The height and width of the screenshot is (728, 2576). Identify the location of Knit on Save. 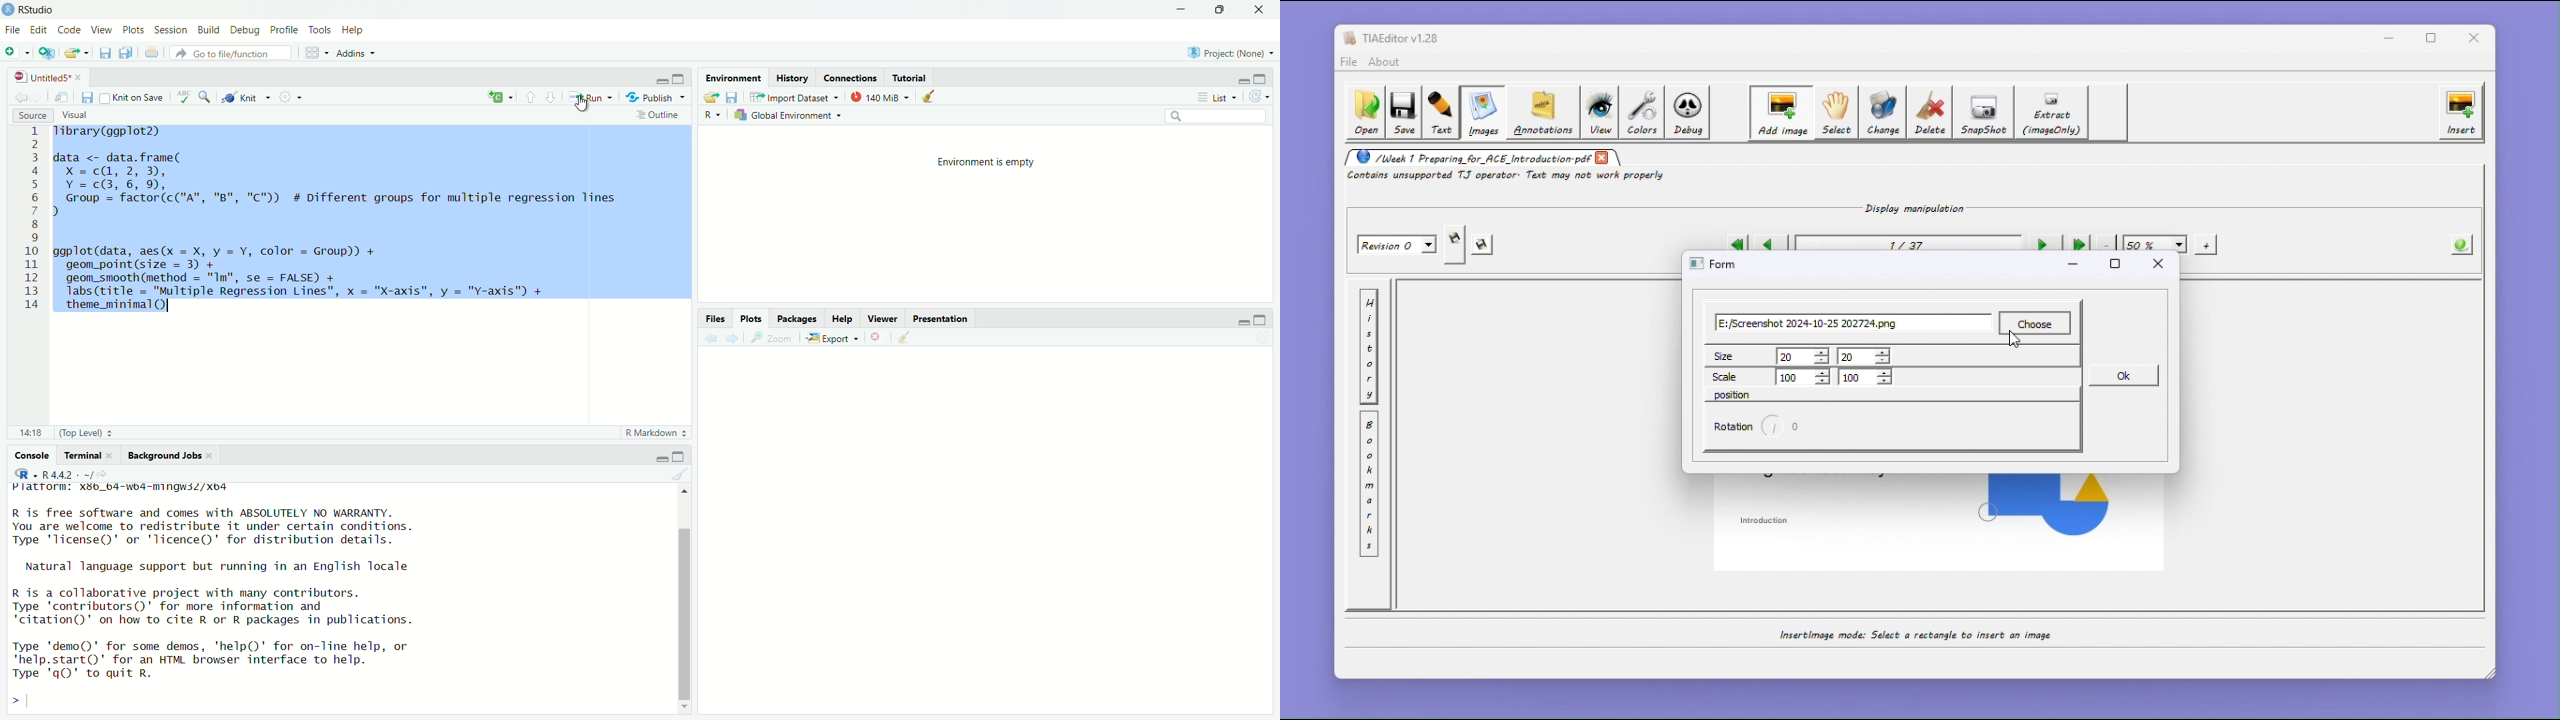
(133, 97).